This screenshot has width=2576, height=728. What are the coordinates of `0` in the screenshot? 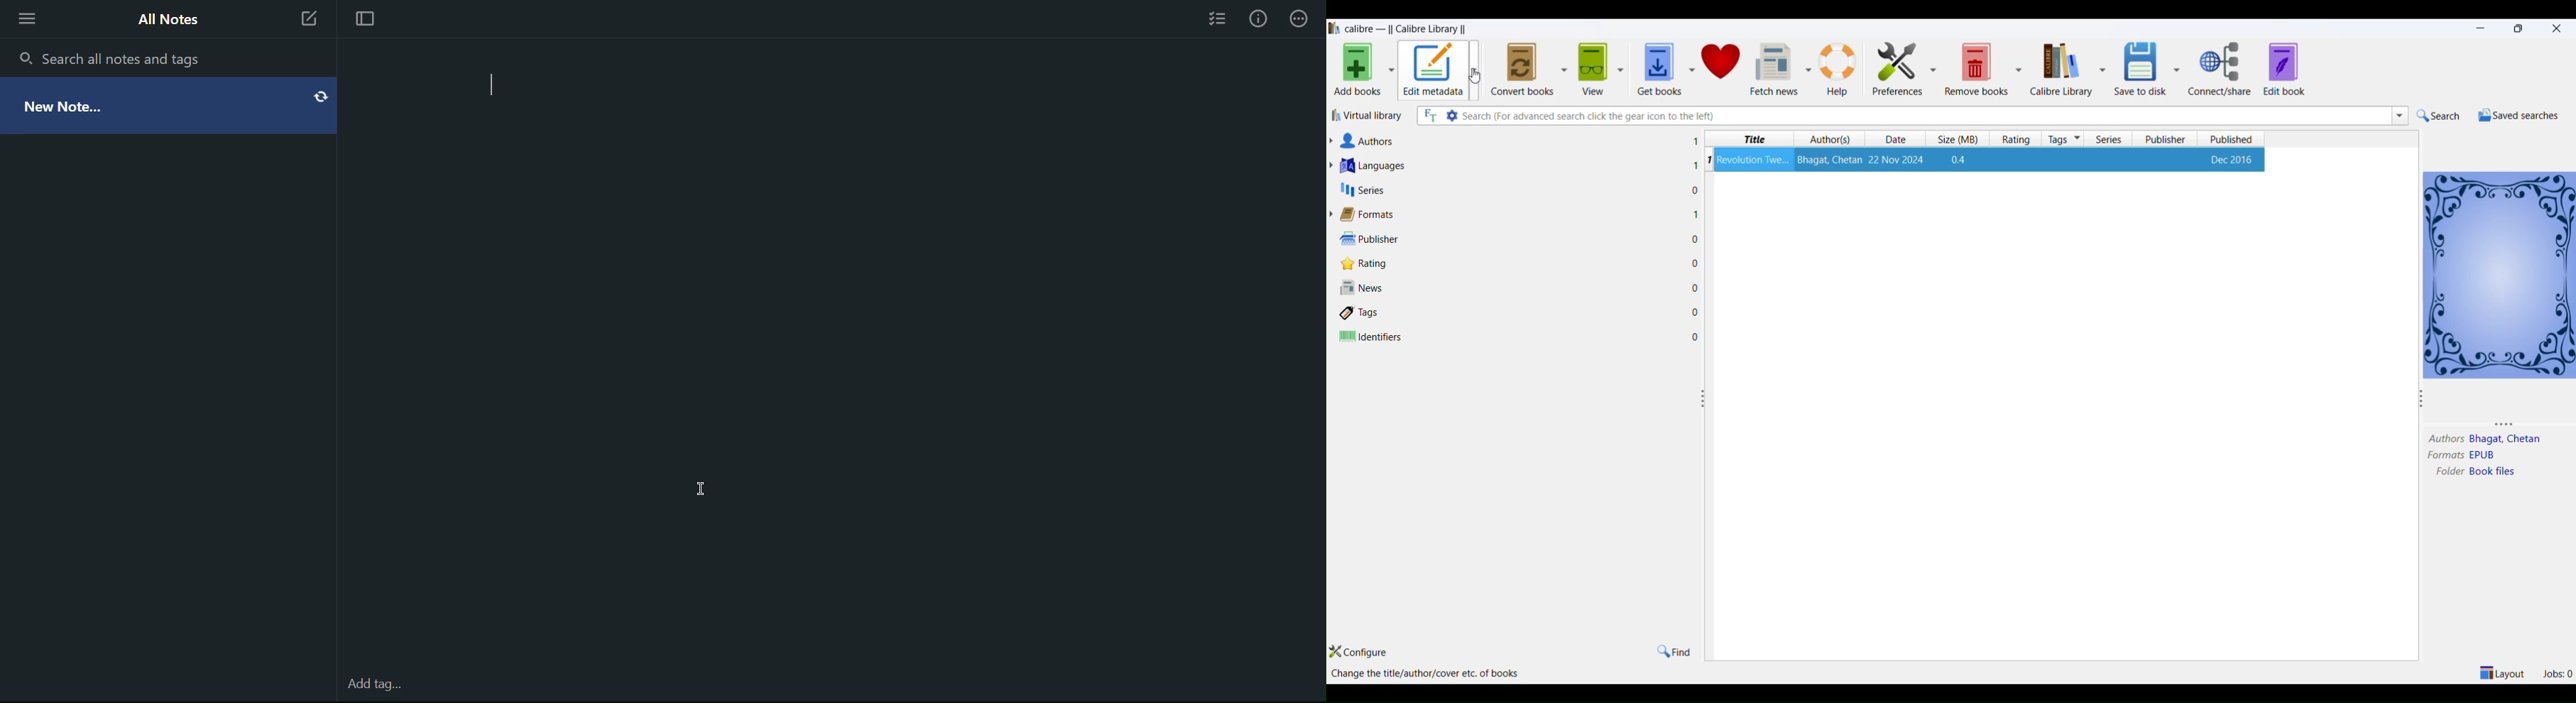 It's located at (1696, 240).